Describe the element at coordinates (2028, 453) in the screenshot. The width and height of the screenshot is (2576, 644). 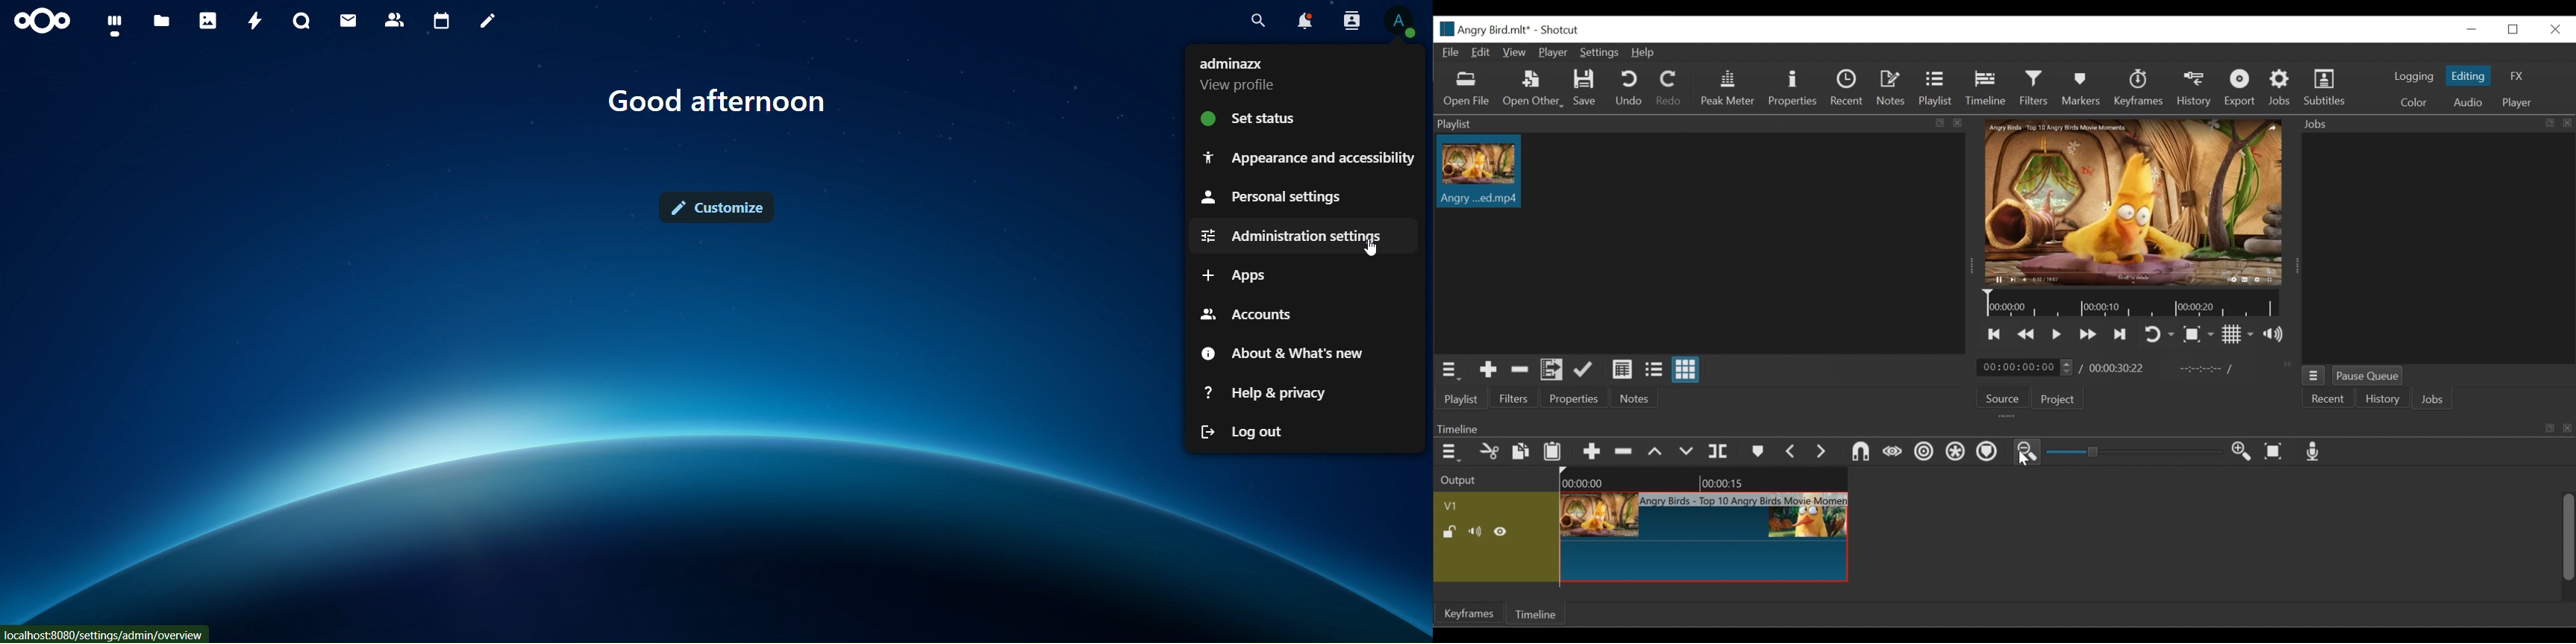
I see `Zoom out timeline` at that location.